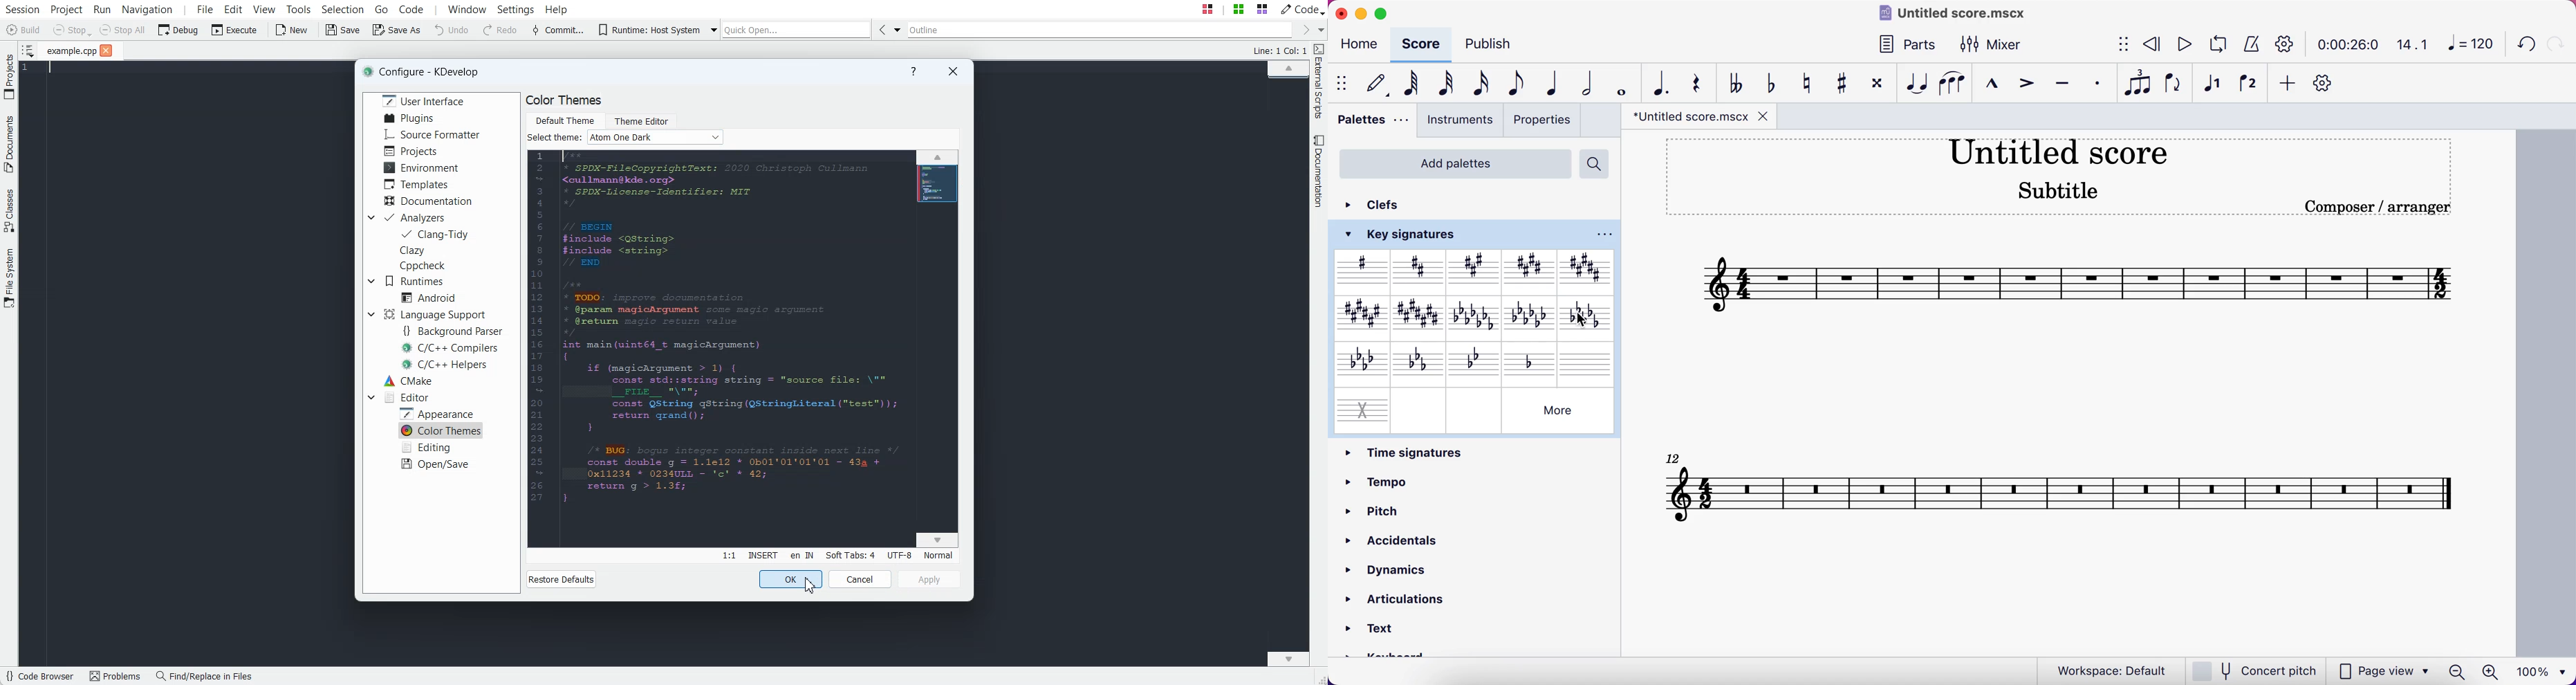 The height and width of the screenshot is (700, 2576). What do you see at coordinates (22, 30) in the screenshot?
I see `Build` at bounding box center [22, 30].